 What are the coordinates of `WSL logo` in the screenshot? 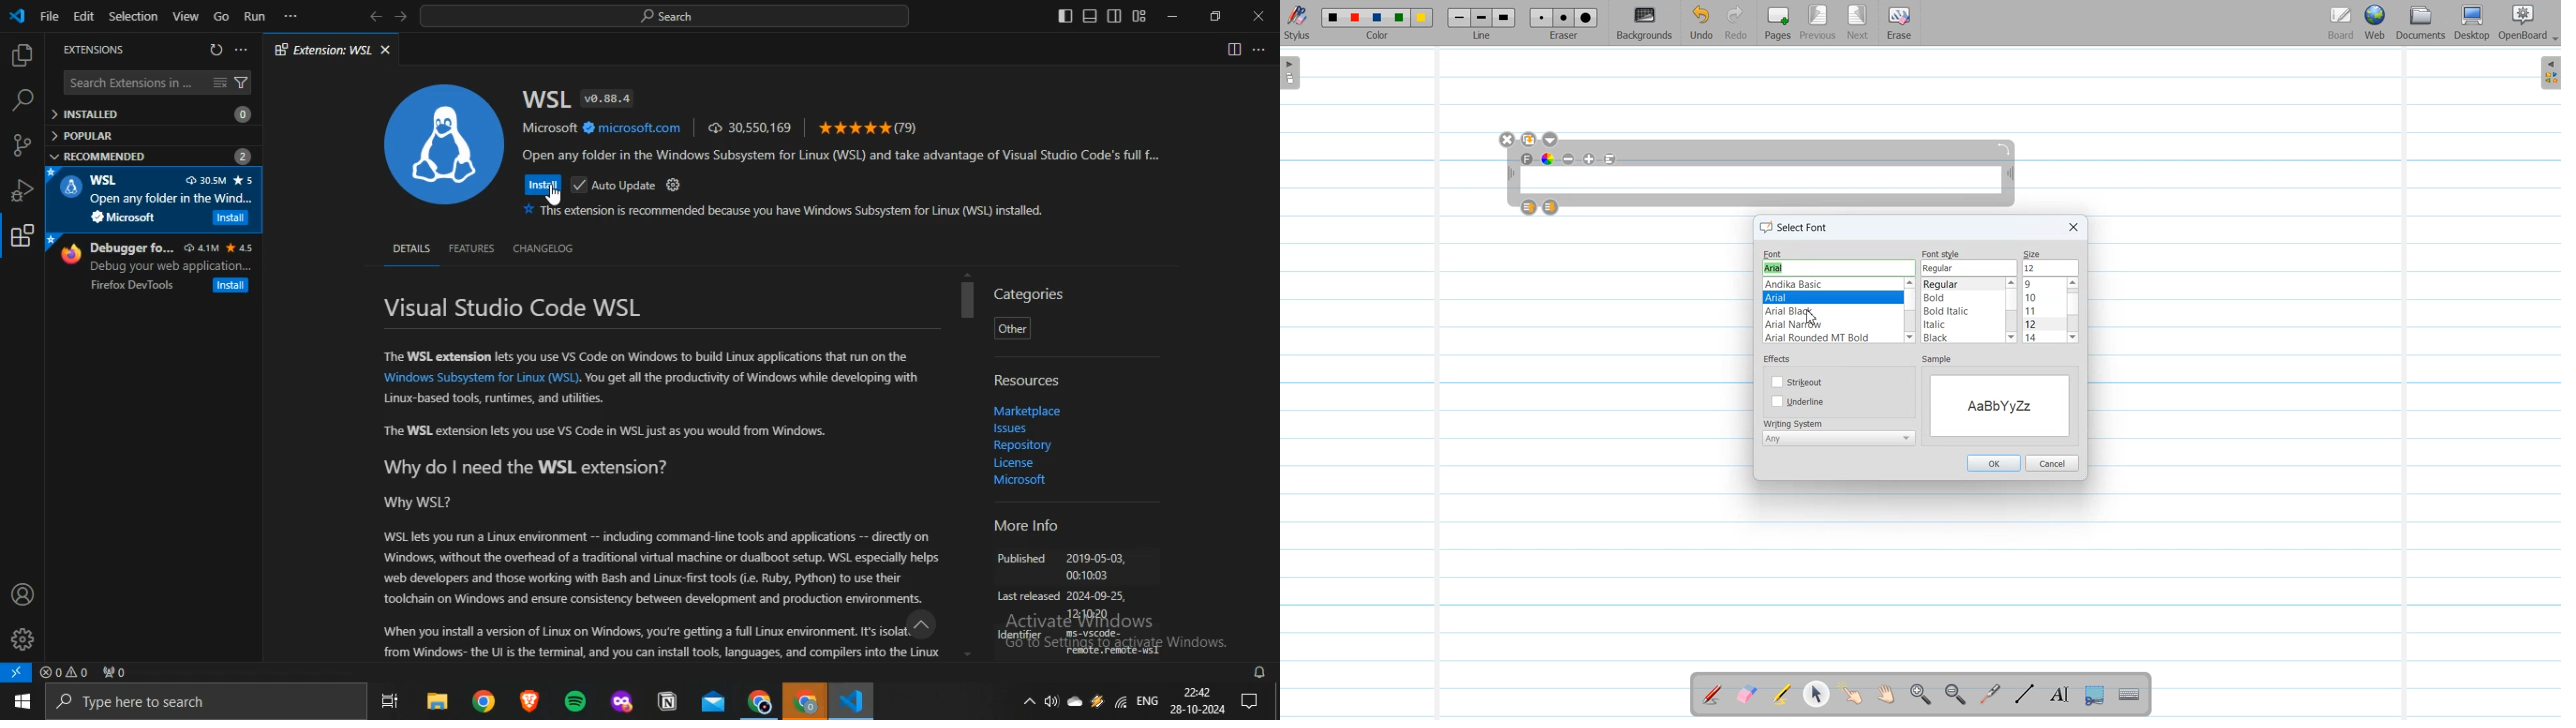 It's located at (444, 144).